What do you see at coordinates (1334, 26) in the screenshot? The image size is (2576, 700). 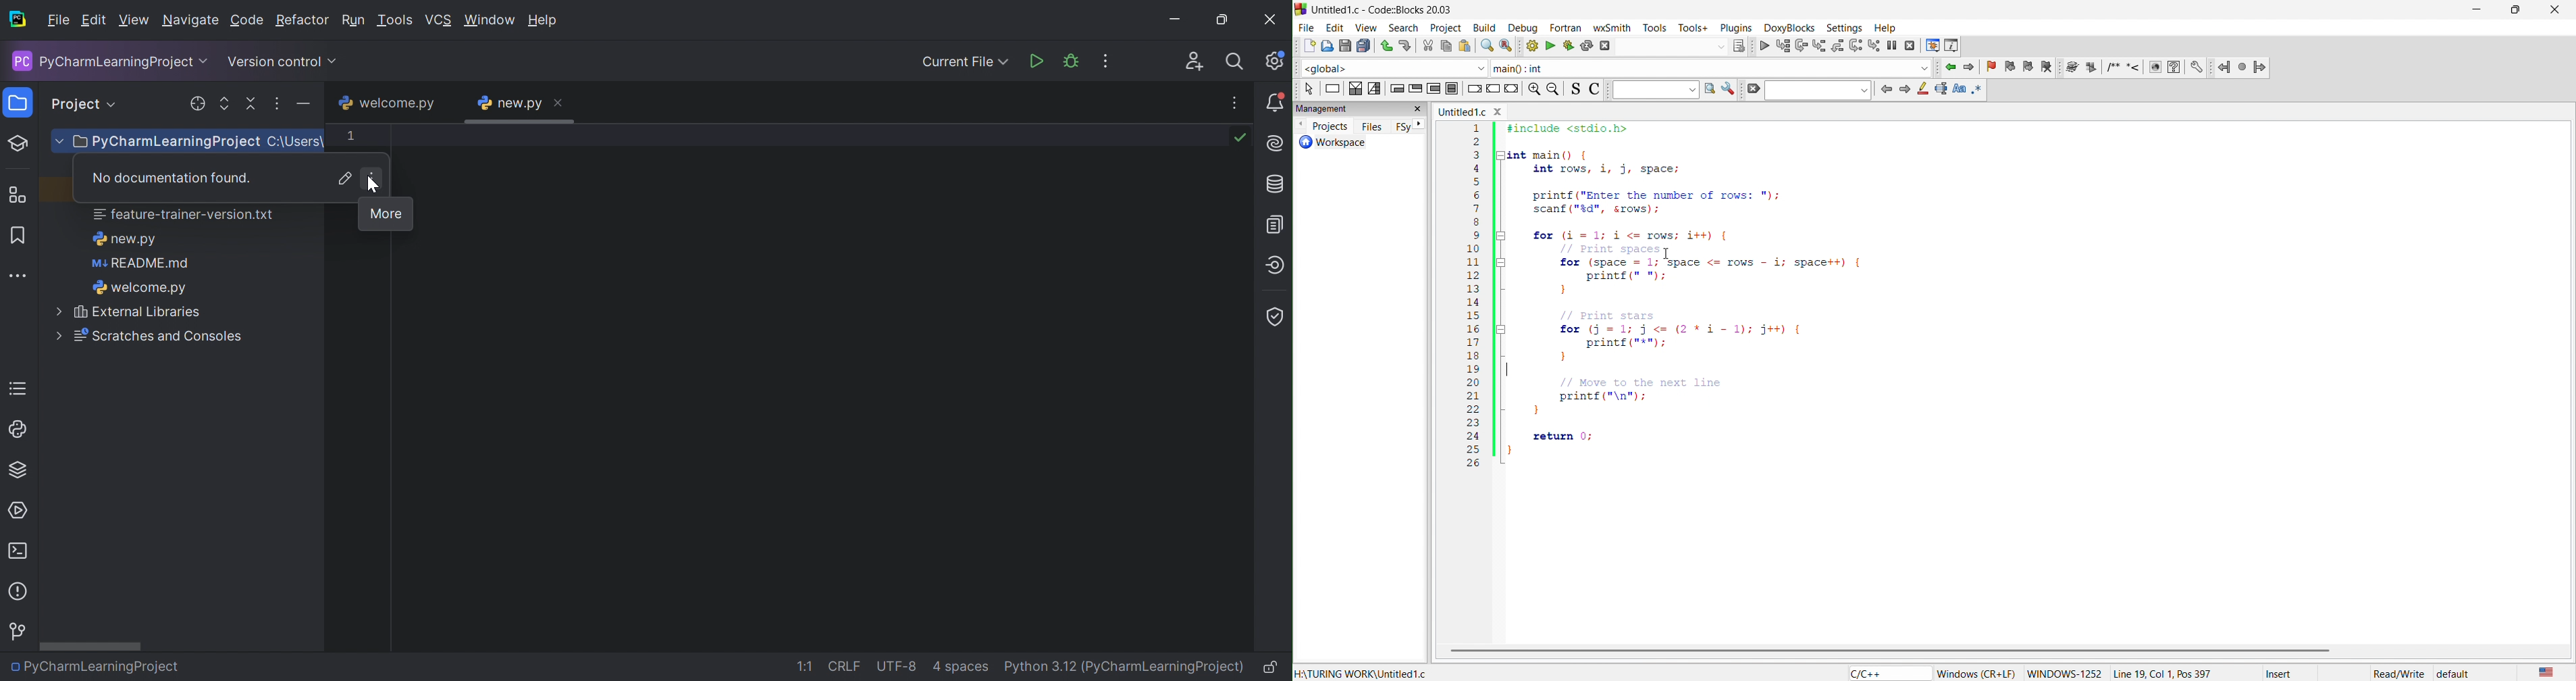 I see `edit` at bounding box center [1334, 26].